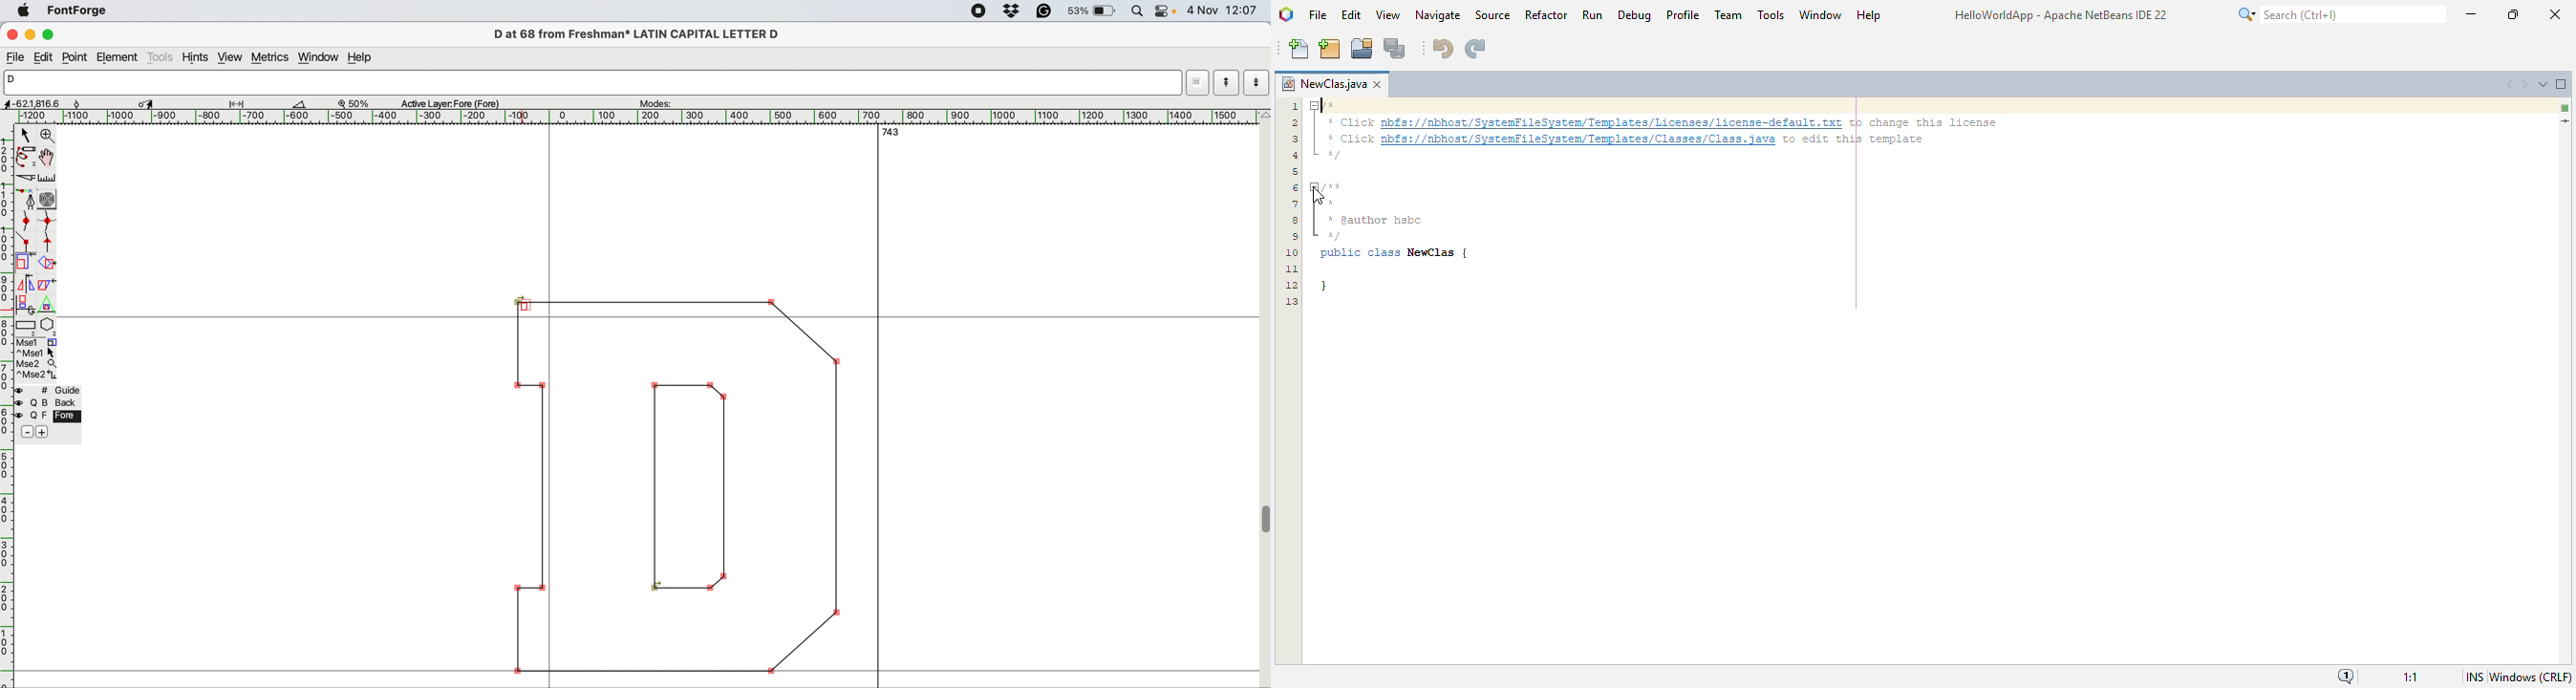  I want to click on Mse2, so click(39, 363).